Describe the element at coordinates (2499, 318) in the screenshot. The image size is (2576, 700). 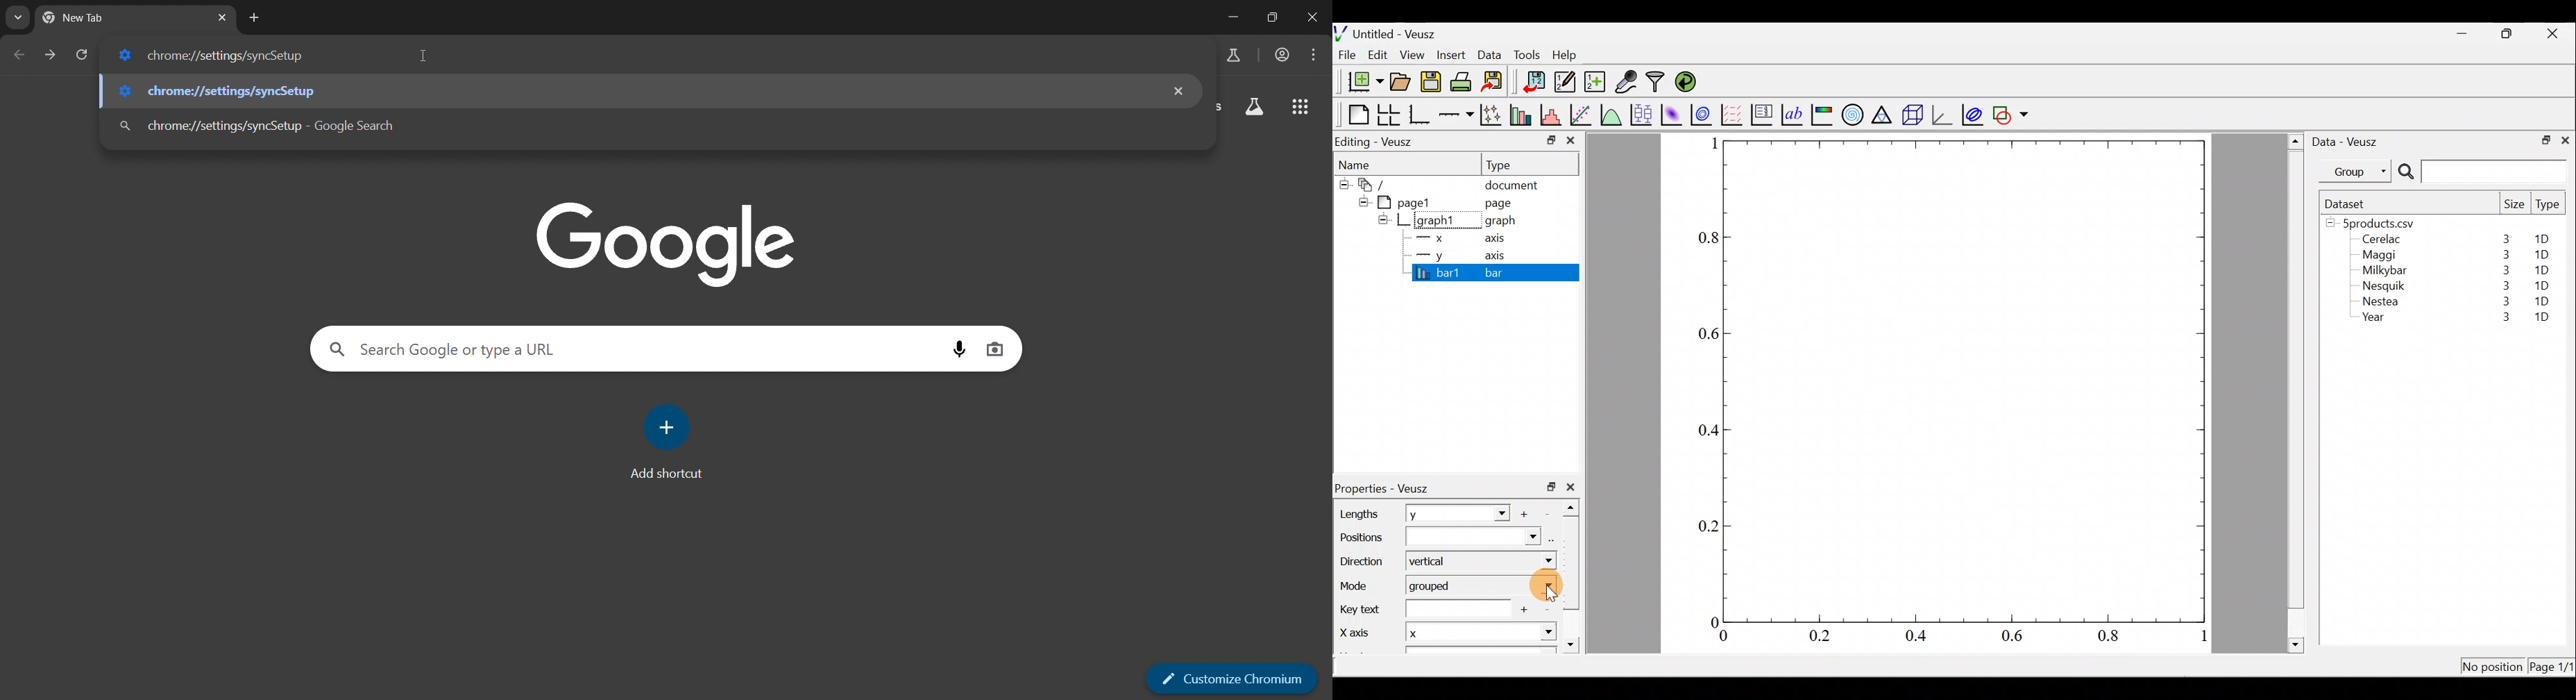
I see `3` at that location.